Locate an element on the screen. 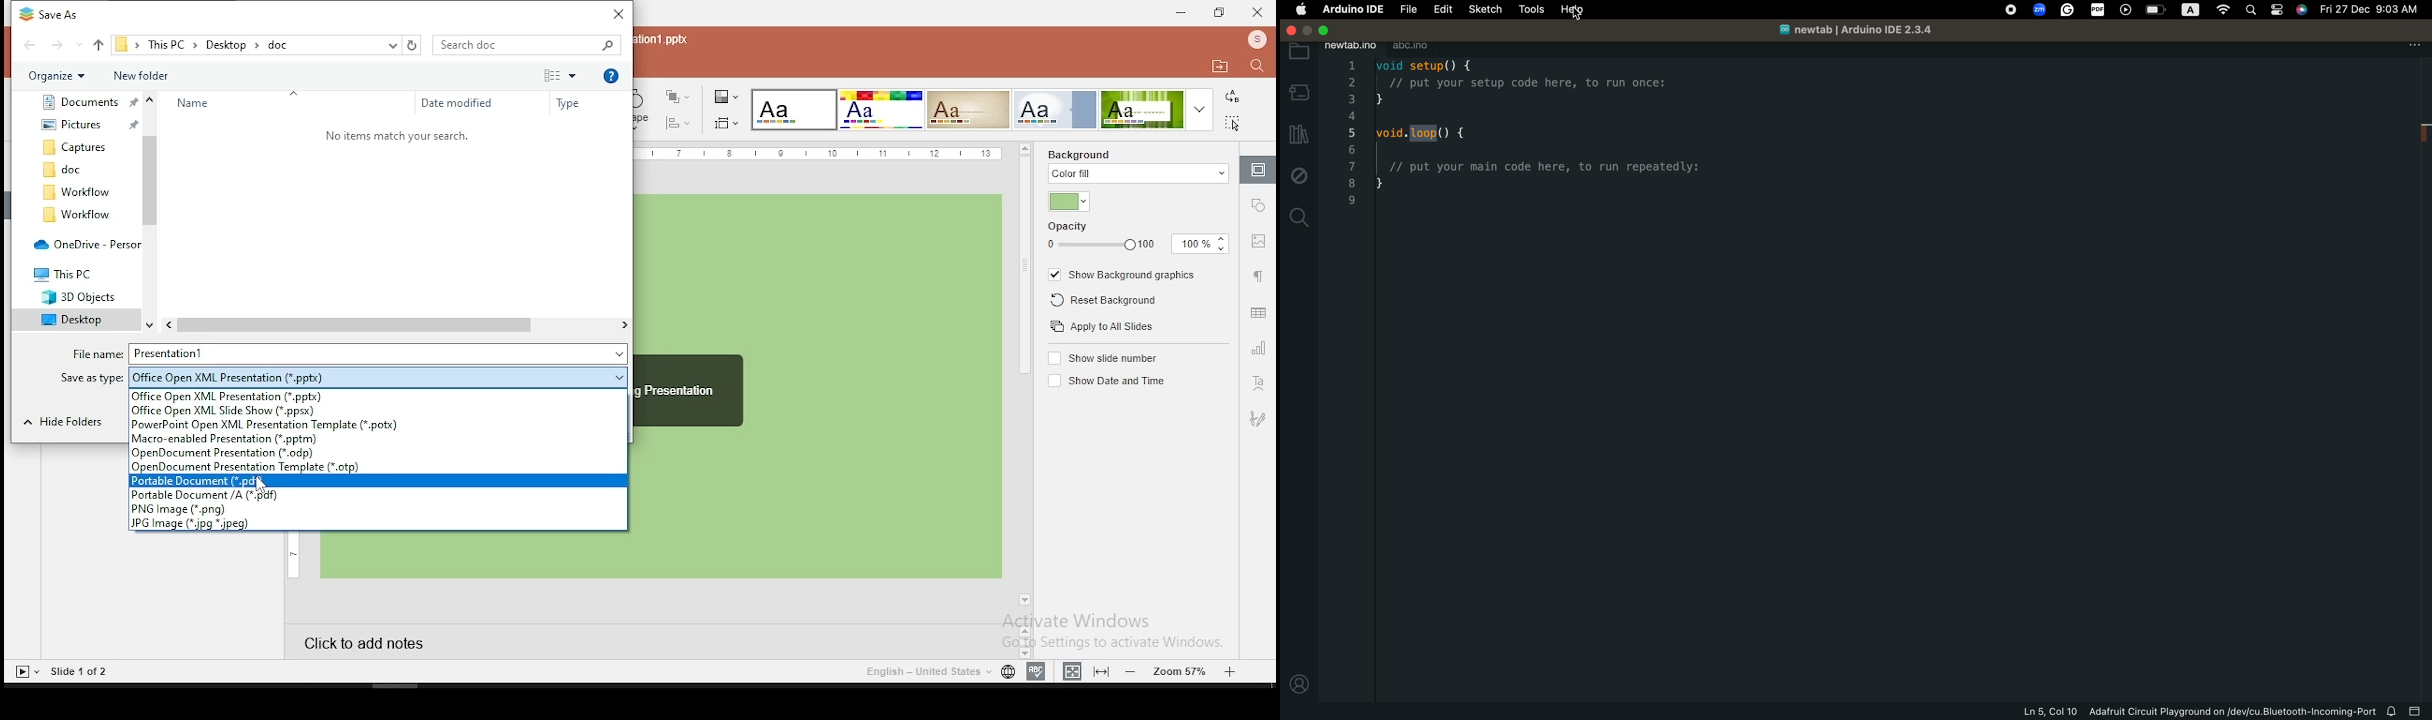 Image resolution: width=2436 pixels, height=728 pixels. refresh is located at coordinates (414, 45).